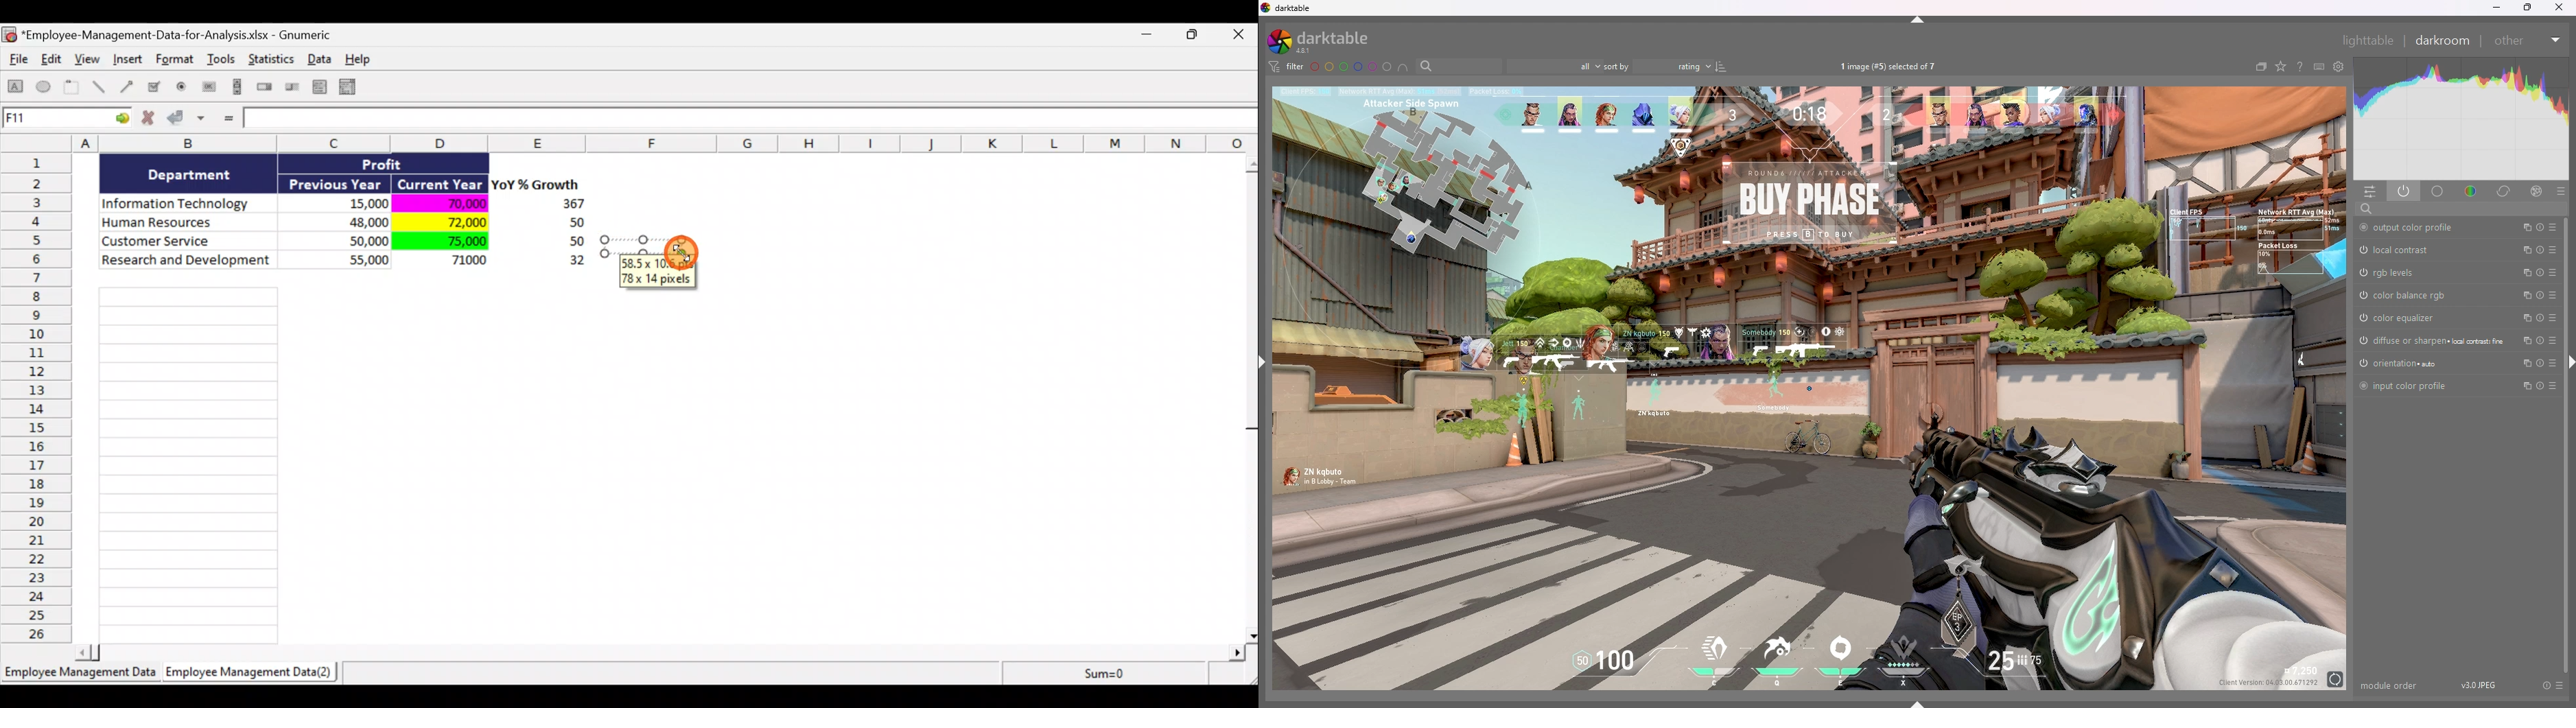  I want to click on Sheet 1, so click(82, 677).